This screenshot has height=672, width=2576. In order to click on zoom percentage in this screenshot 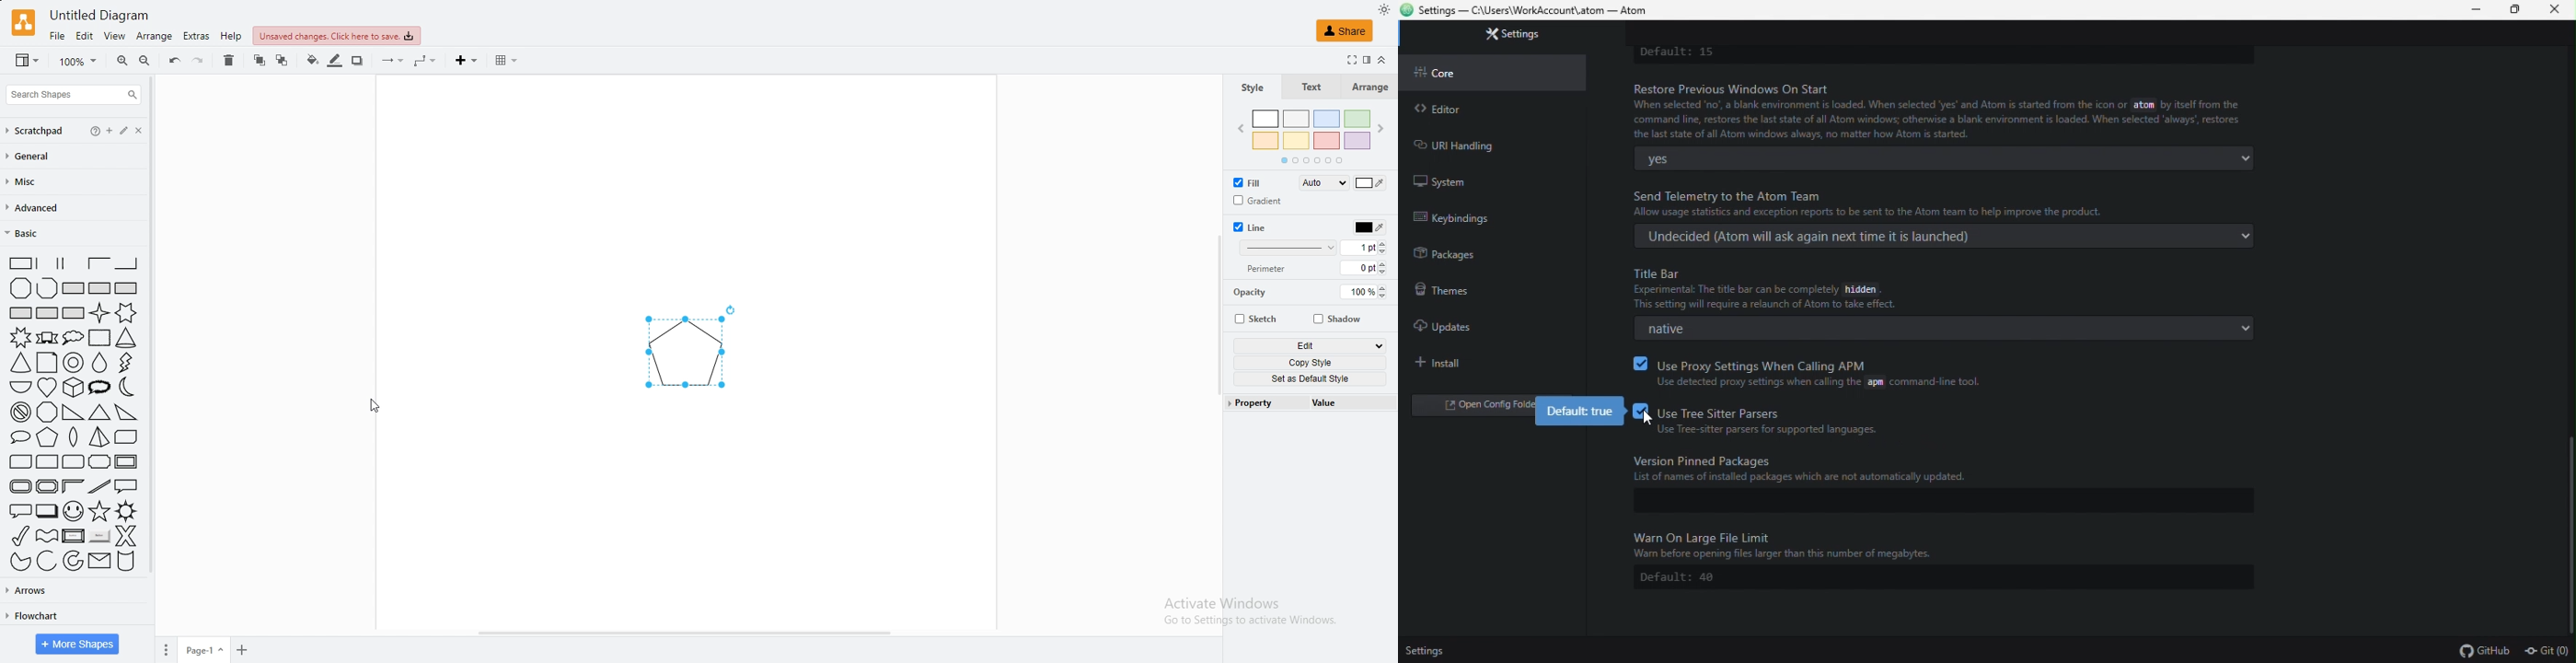, I will do `click(79, 61)`.